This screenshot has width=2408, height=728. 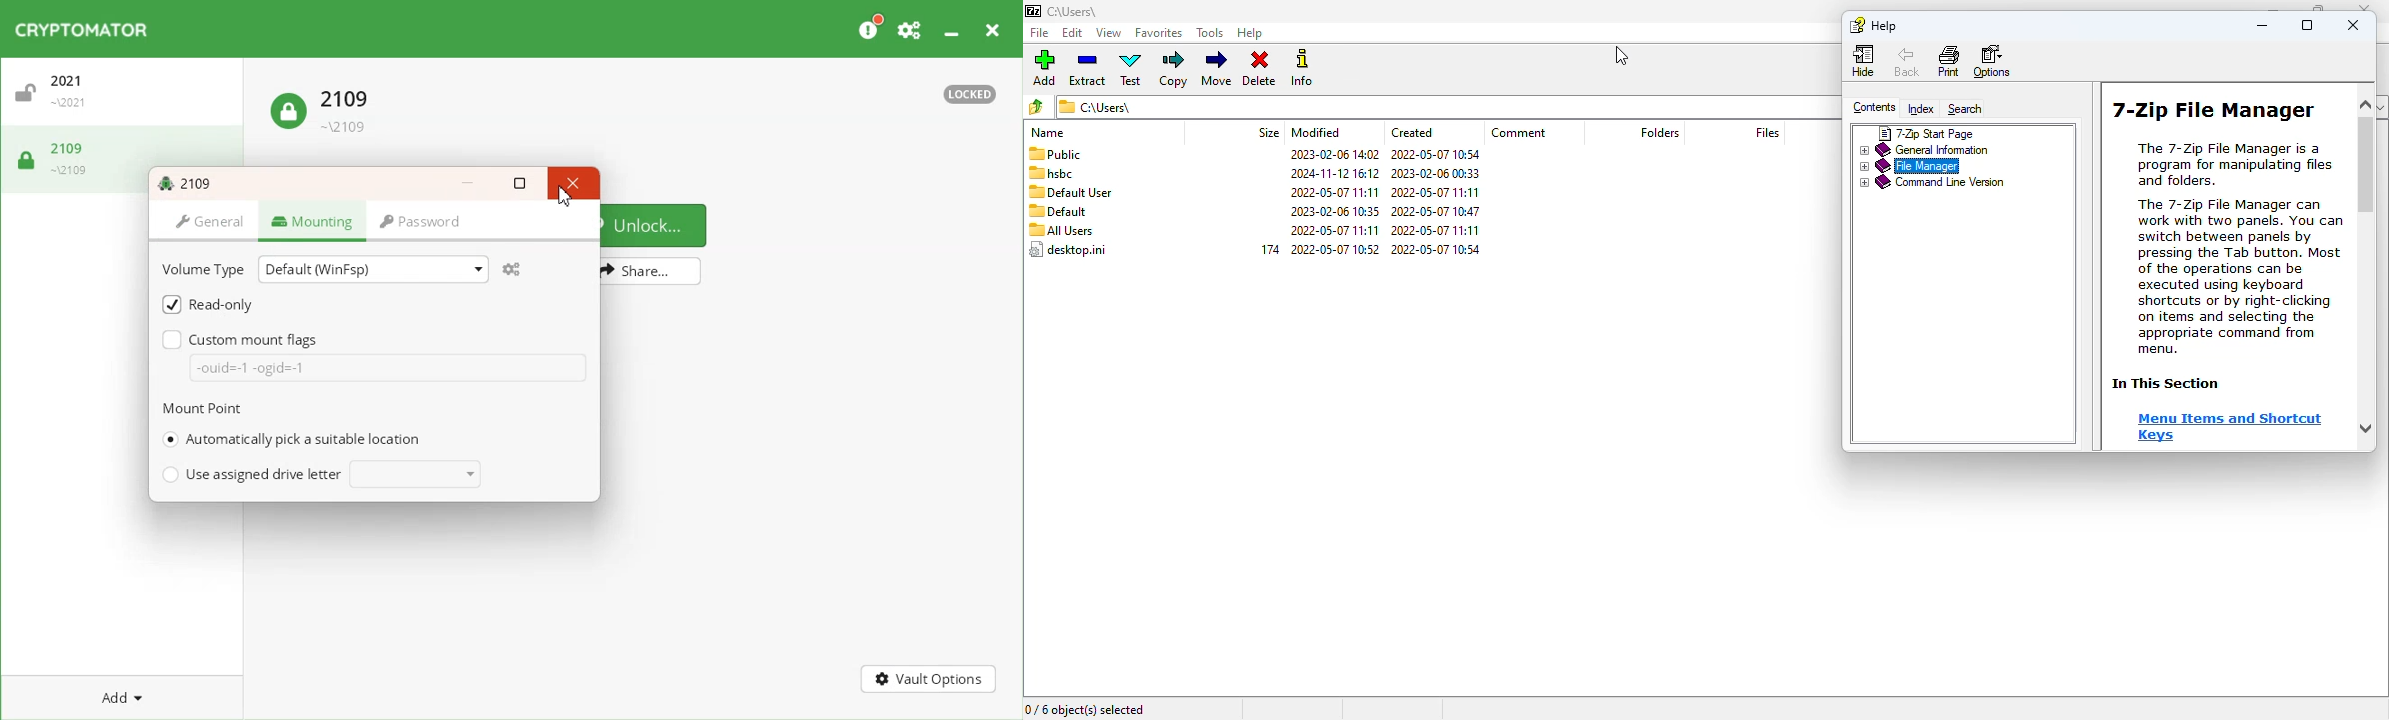 What do you see at coordinates (1085, 710) in the screenshot?
I see `0/6 object(s) selected` at bounding box center [1085, 710].